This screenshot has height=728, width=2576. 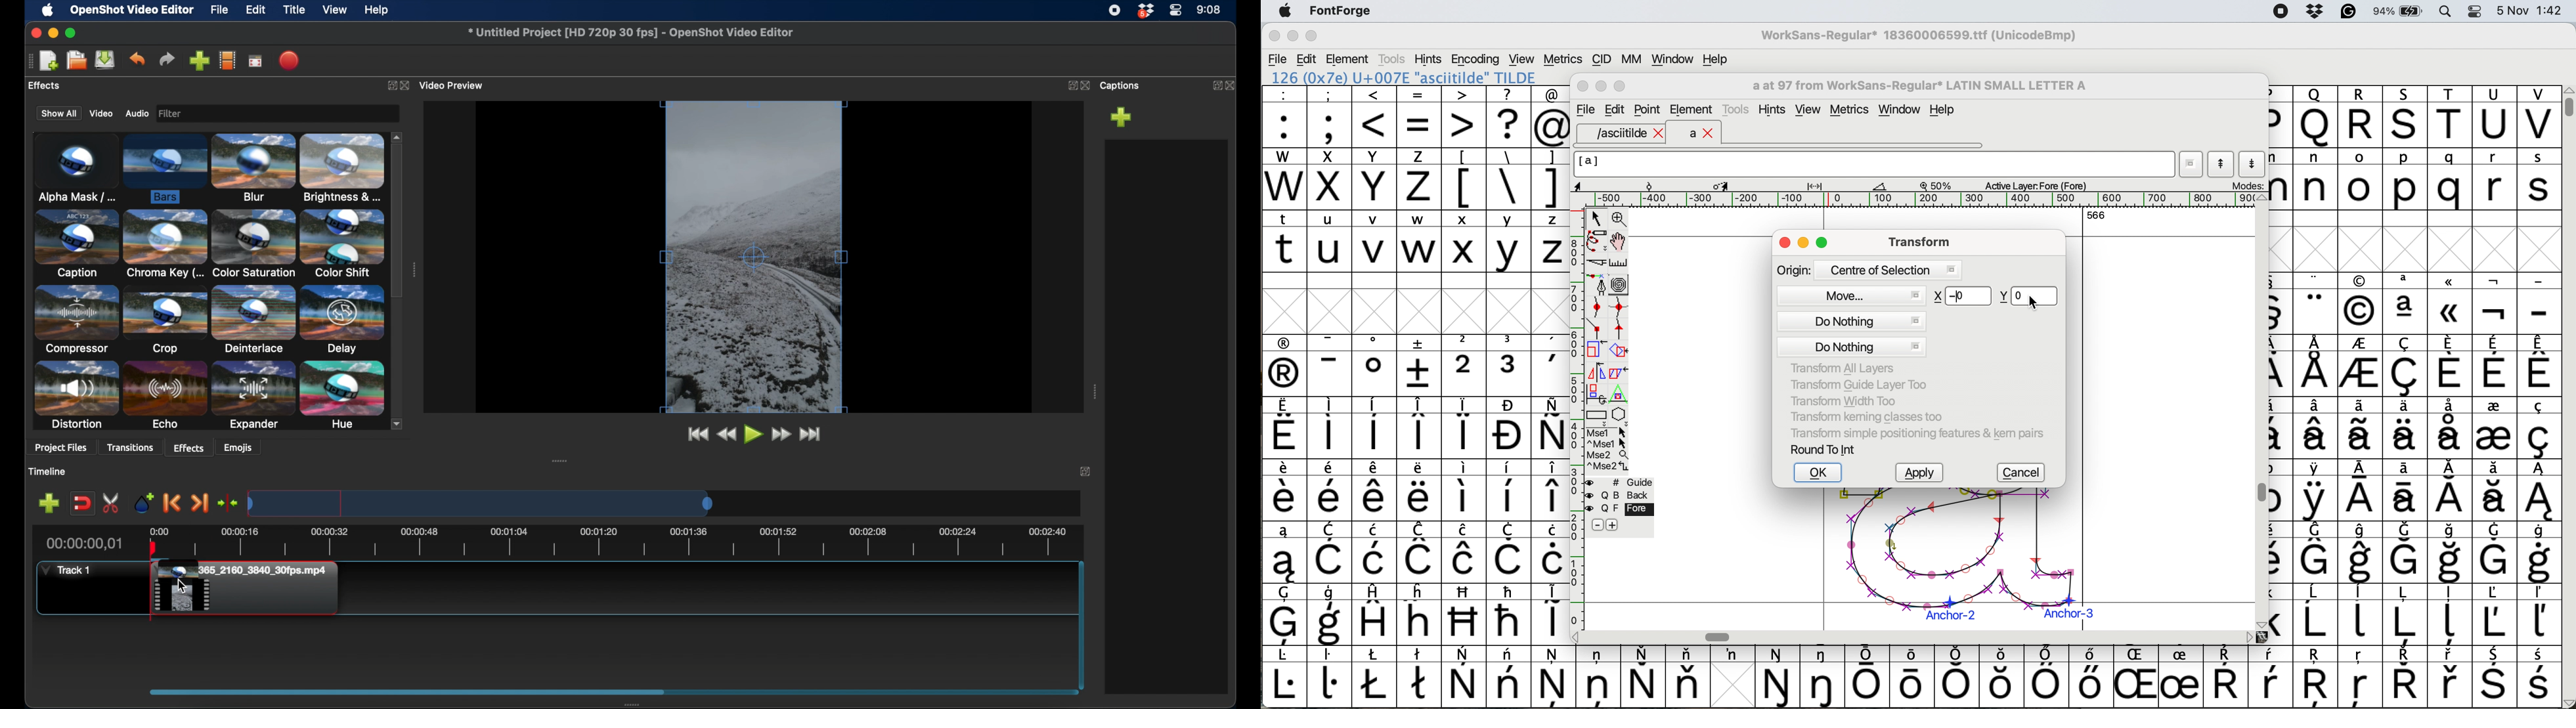 I want to click on ?, so click(x=1509, y=116).